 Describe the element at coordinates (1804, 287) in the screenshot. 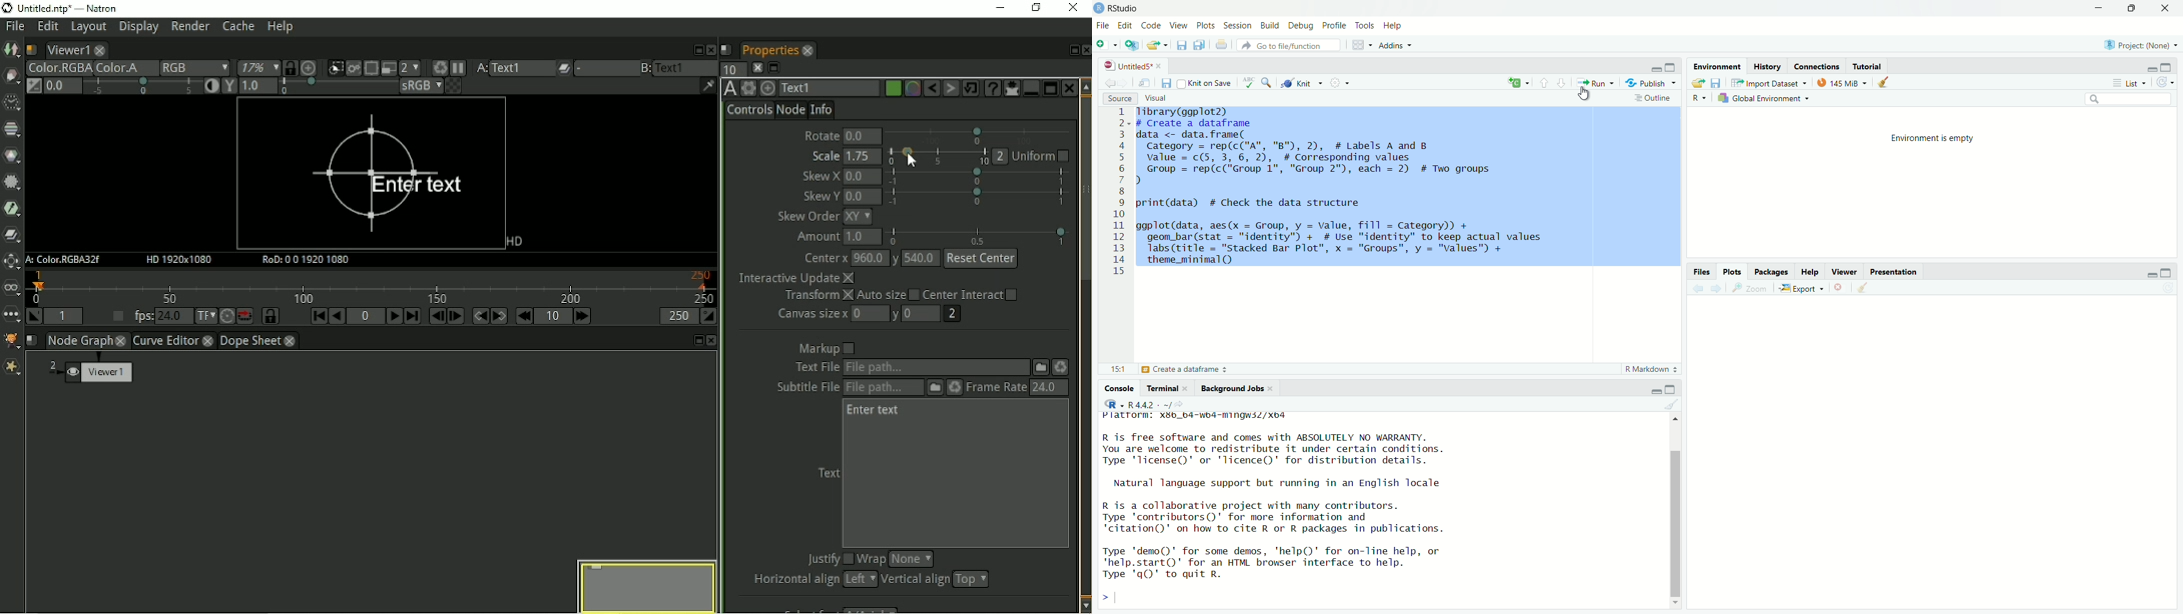

I see `Export` at that location.